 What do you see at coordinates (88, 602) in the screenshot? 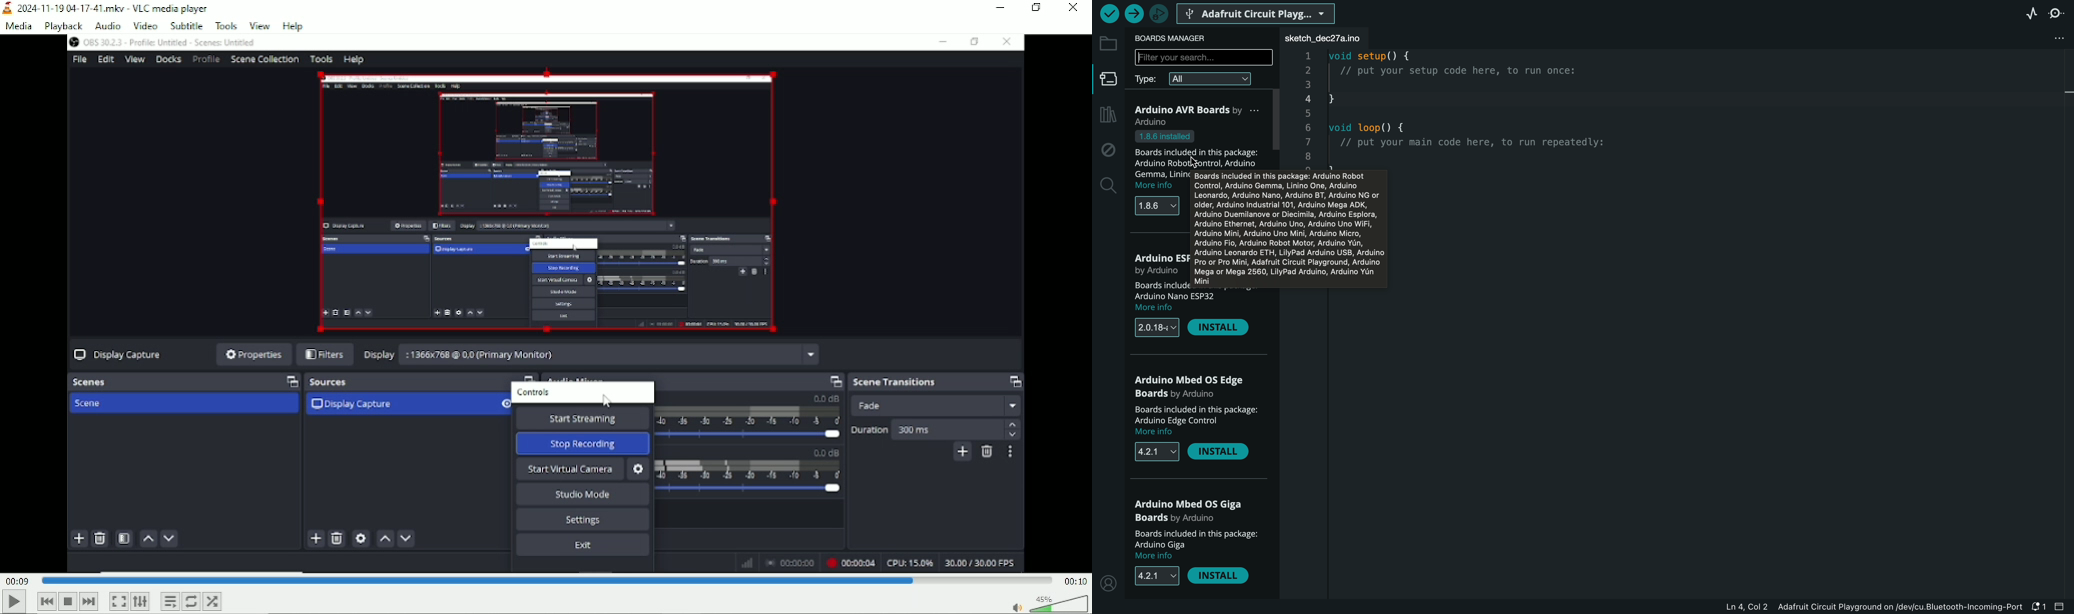
I see `Next` at bounding box center [88, 602].